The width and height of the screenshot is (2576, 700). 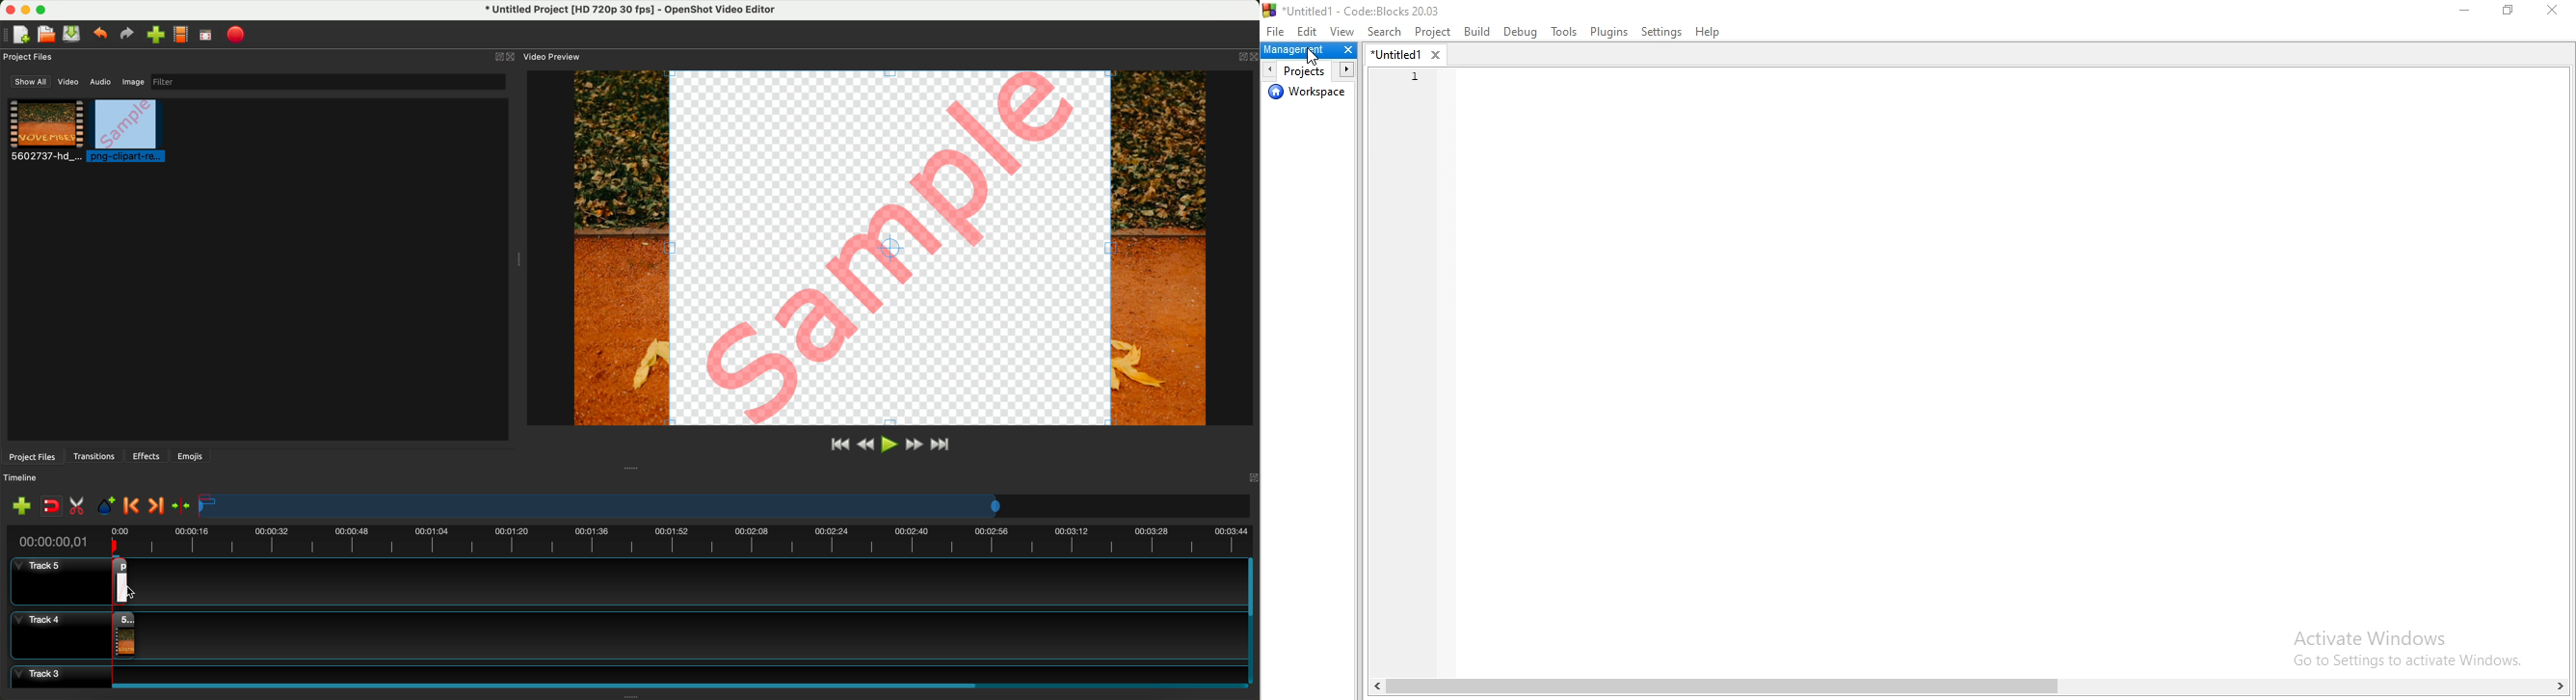 What do you see at coordinates (2508, 14) in the screenshot?
I see `Restore` at bounding box center [2508, 14].